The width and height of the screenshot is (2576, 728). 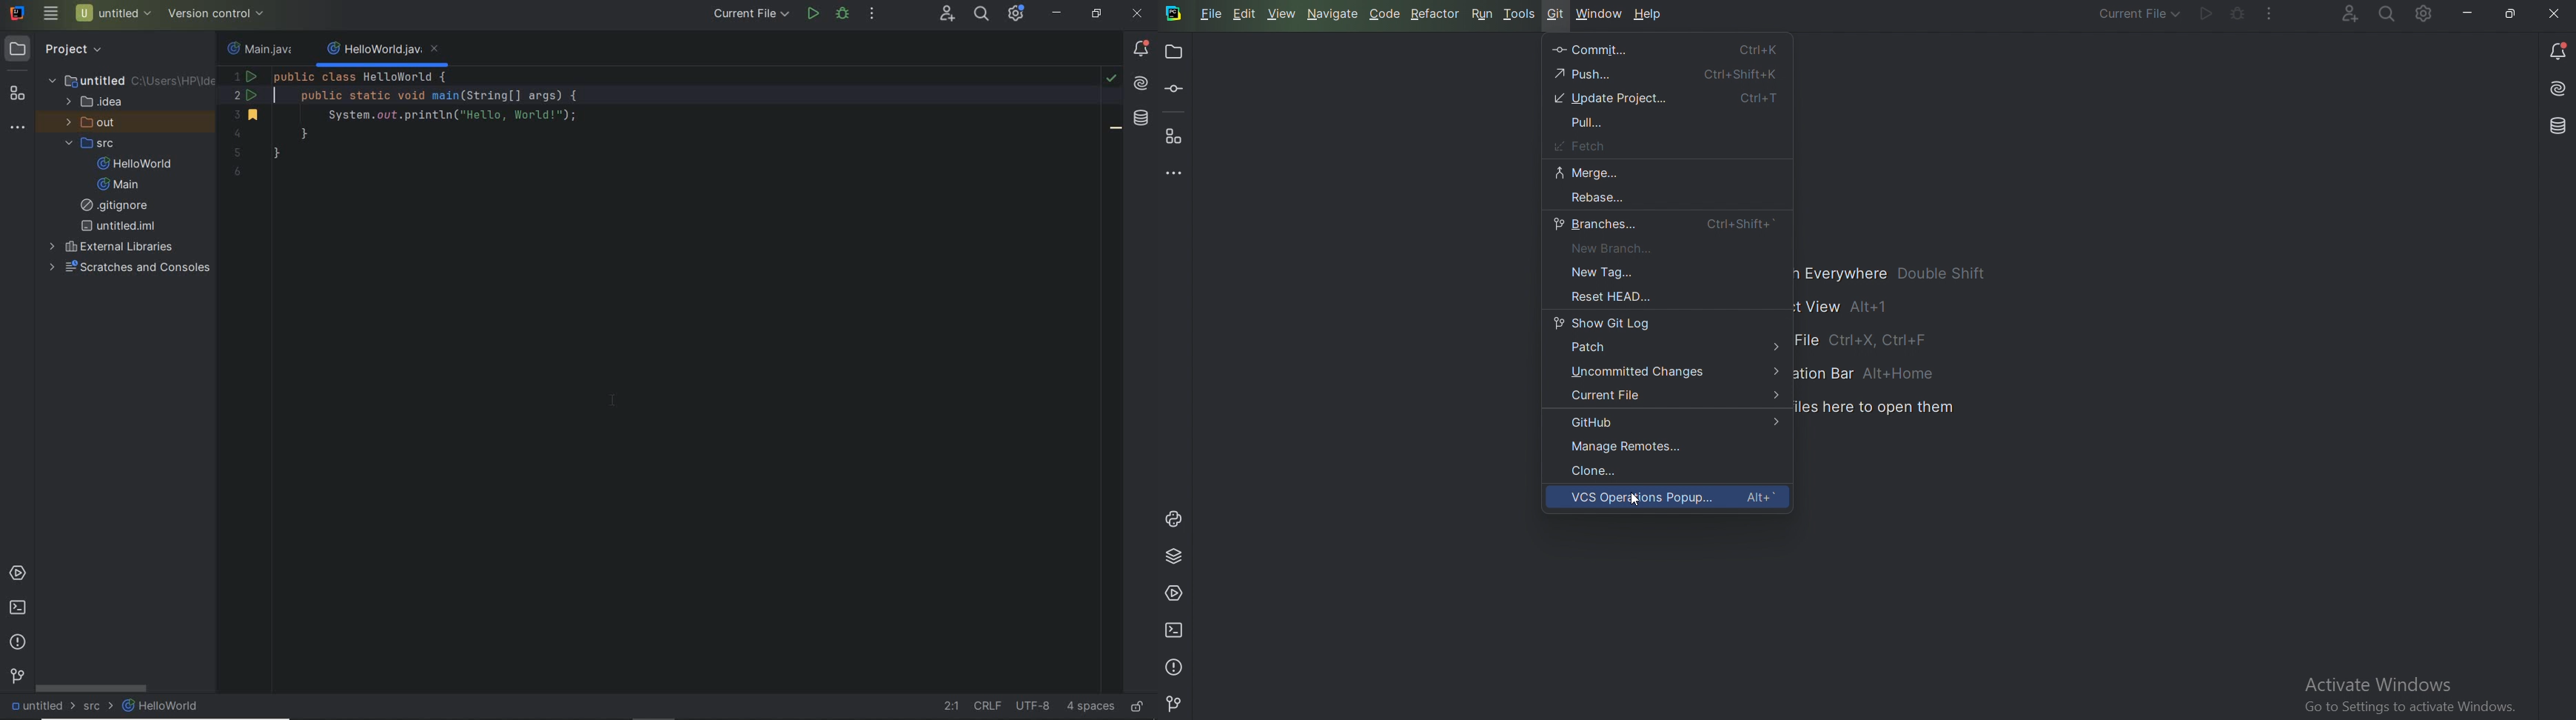 What do you see at coordinates (99, 706) in the screenshot?
I see `src` at bounding box center [99, 706].